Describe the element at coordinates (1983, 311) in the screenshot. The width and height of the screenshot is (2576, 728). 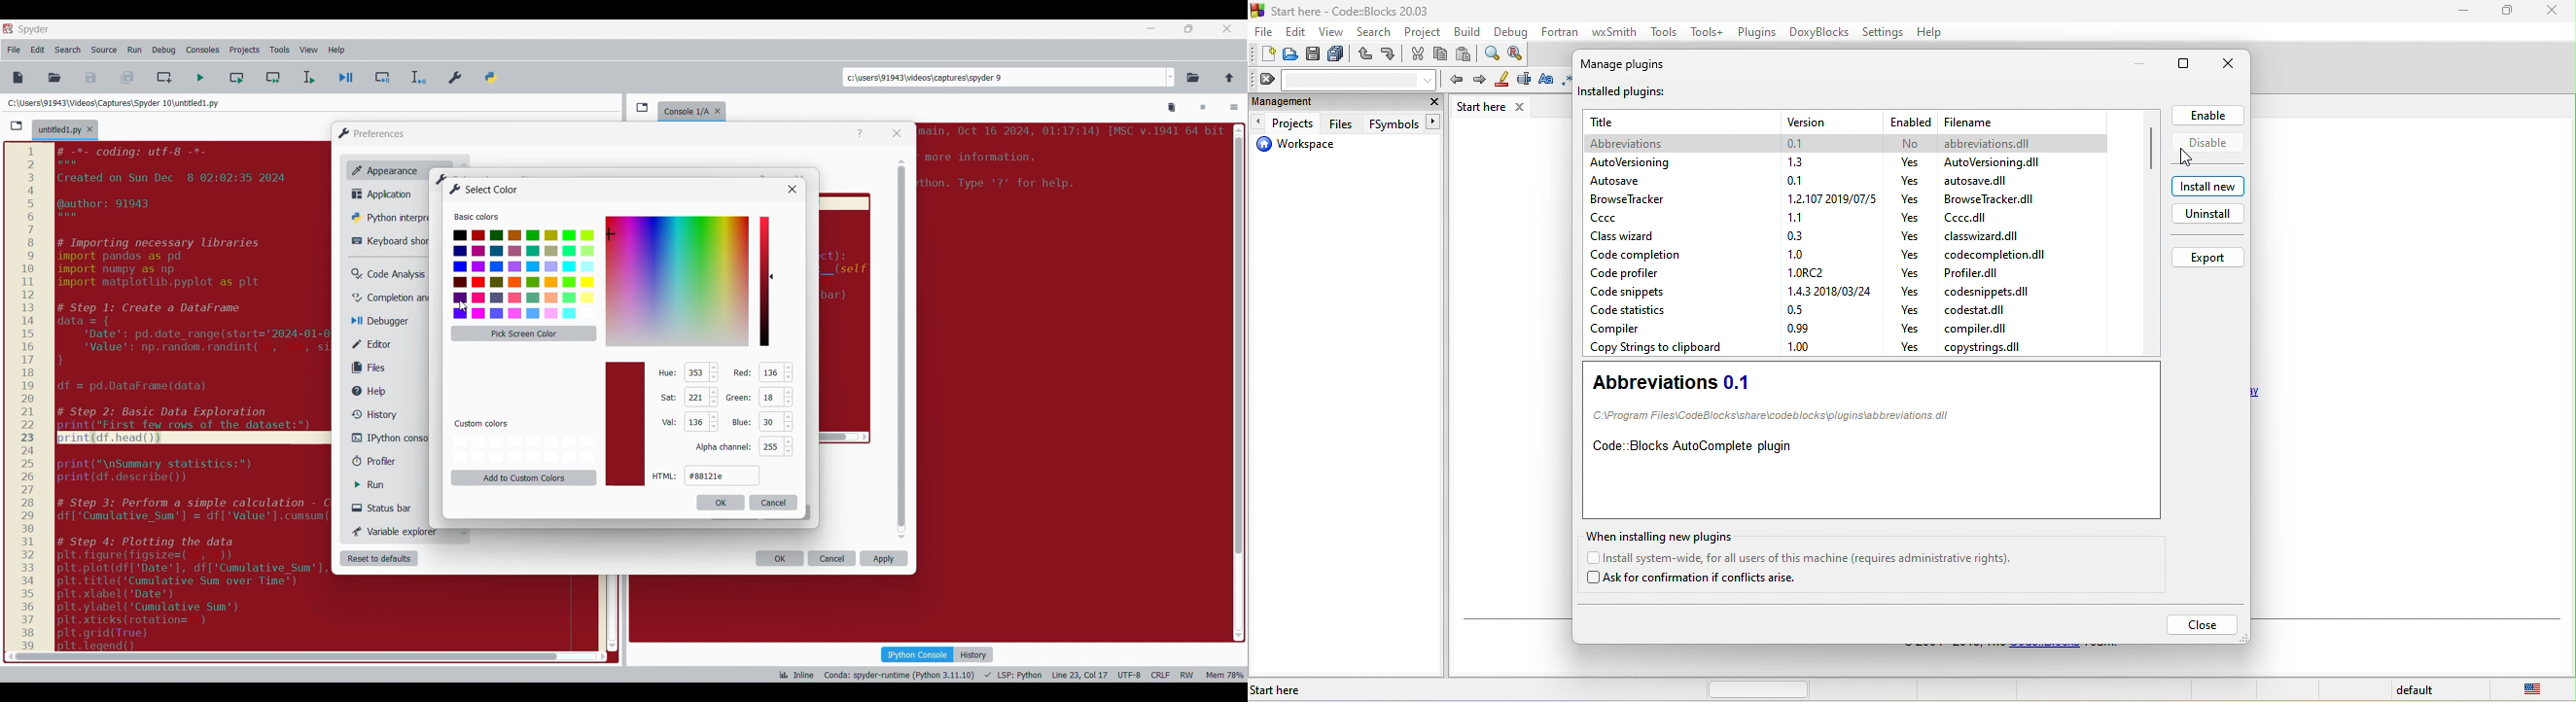
I see `file` at that location.